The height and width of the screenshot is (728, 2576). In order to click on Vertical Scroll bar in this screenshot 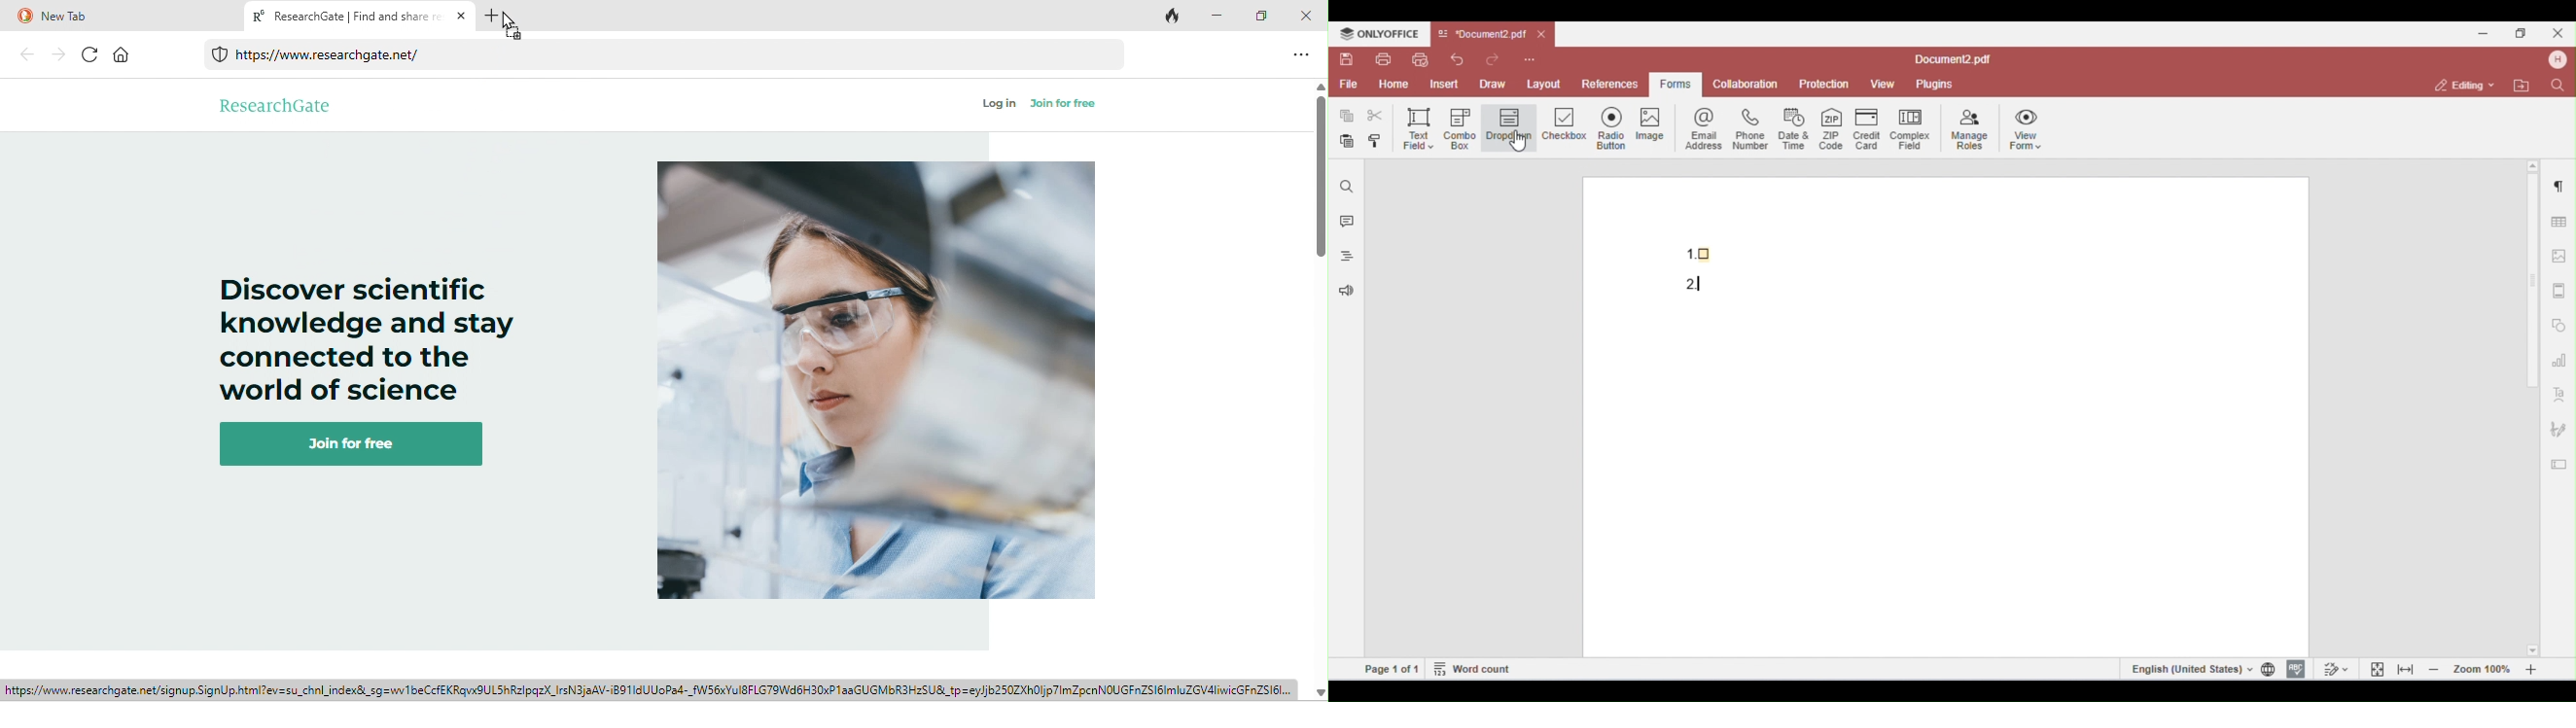, I will do `click(1320, 179)`.